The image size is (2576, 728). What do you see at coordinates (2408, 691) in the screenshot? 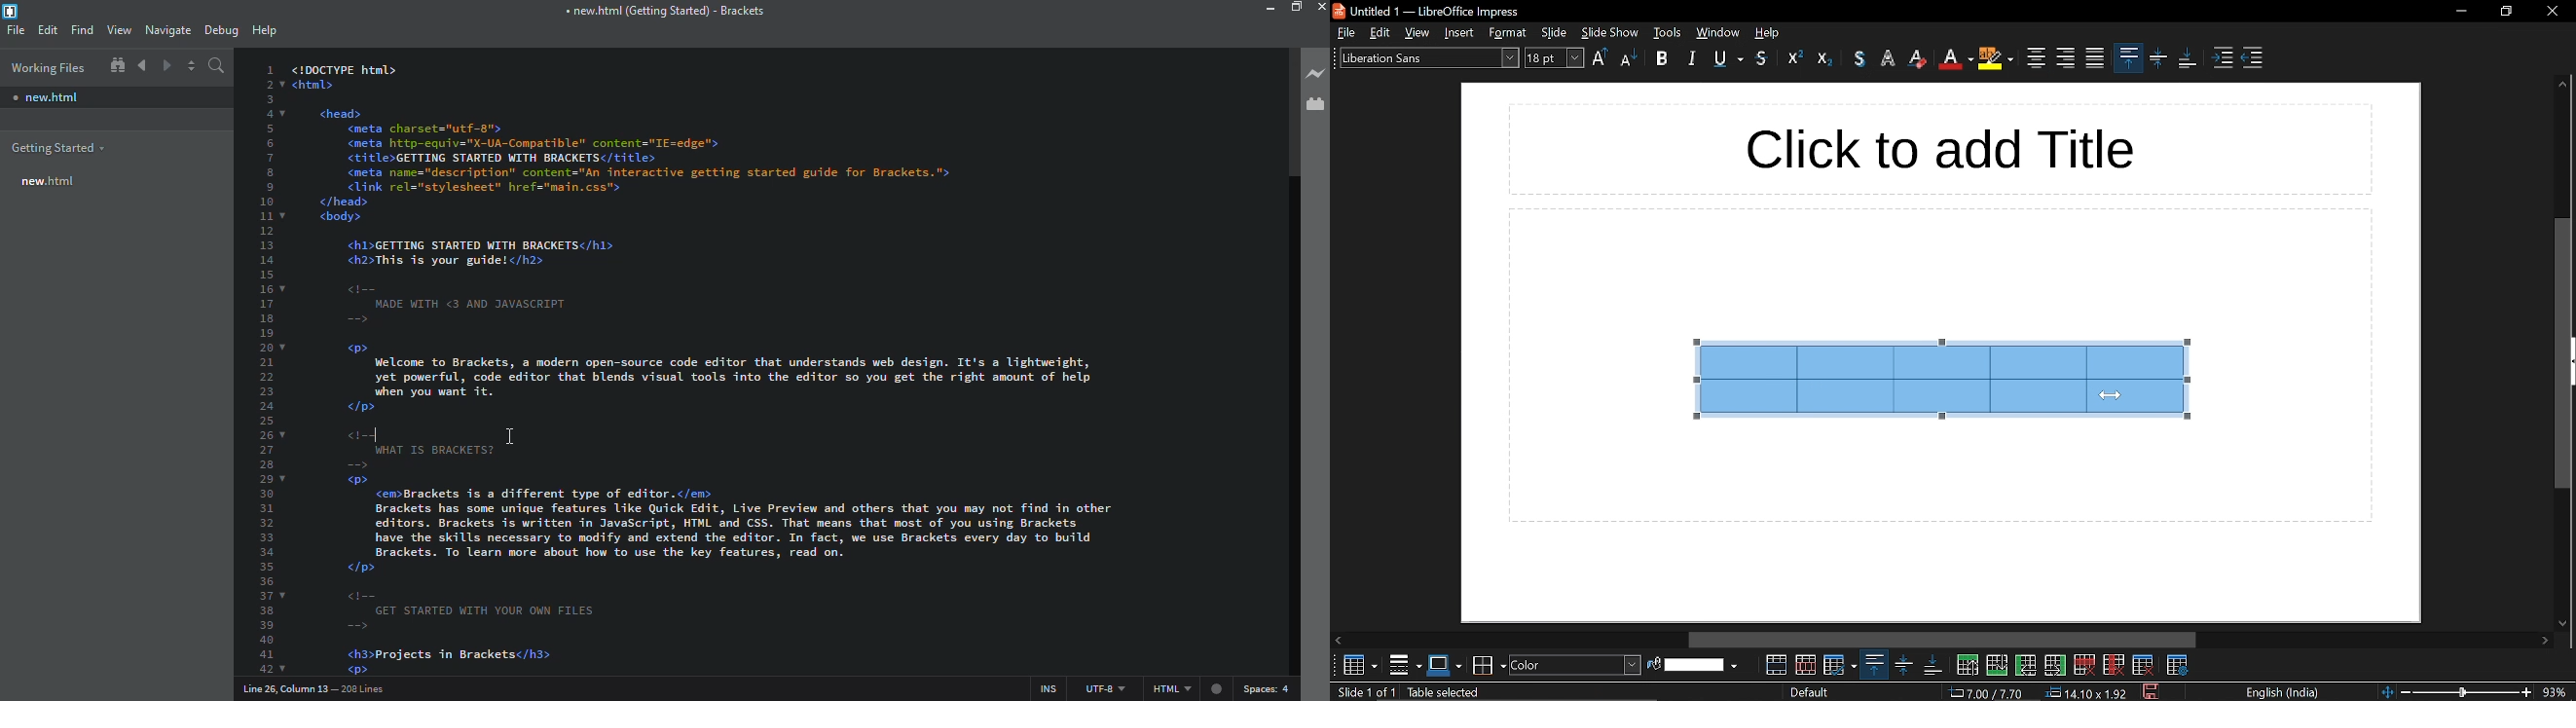
I see `zoom out` at bounding box center [2408, 691].